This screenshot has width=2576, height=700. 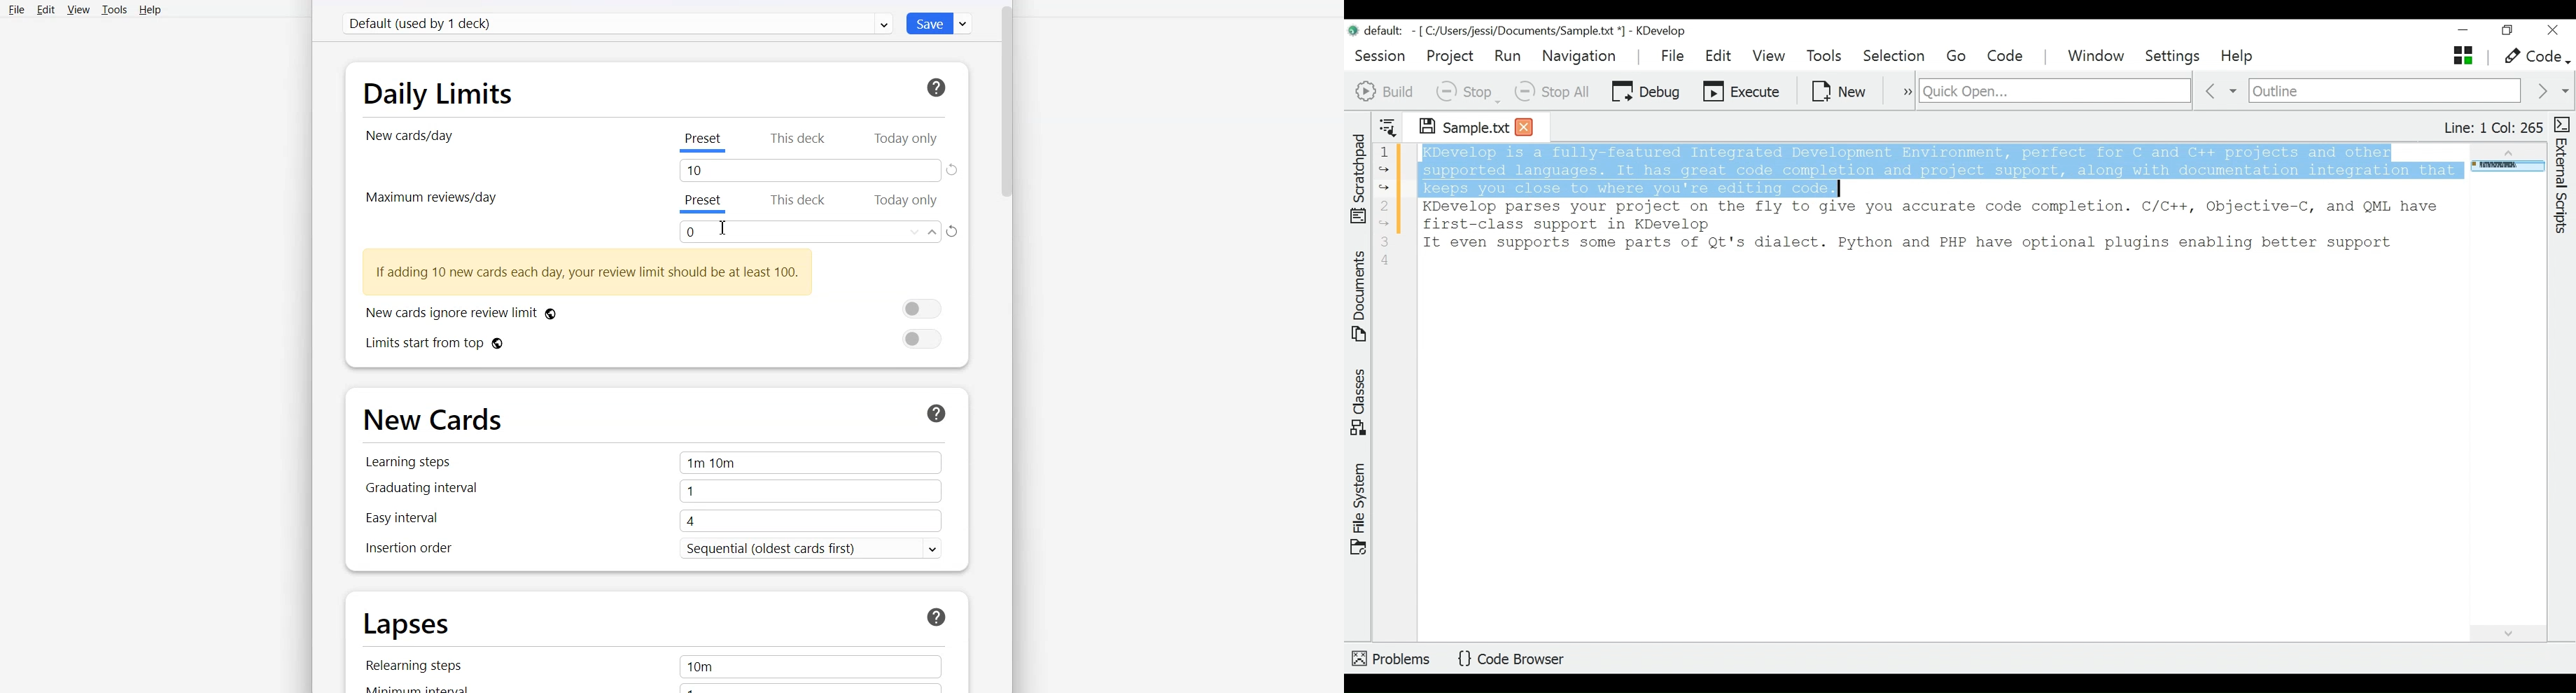 I want to click on External Scripts, so click(x=2564, y=176).